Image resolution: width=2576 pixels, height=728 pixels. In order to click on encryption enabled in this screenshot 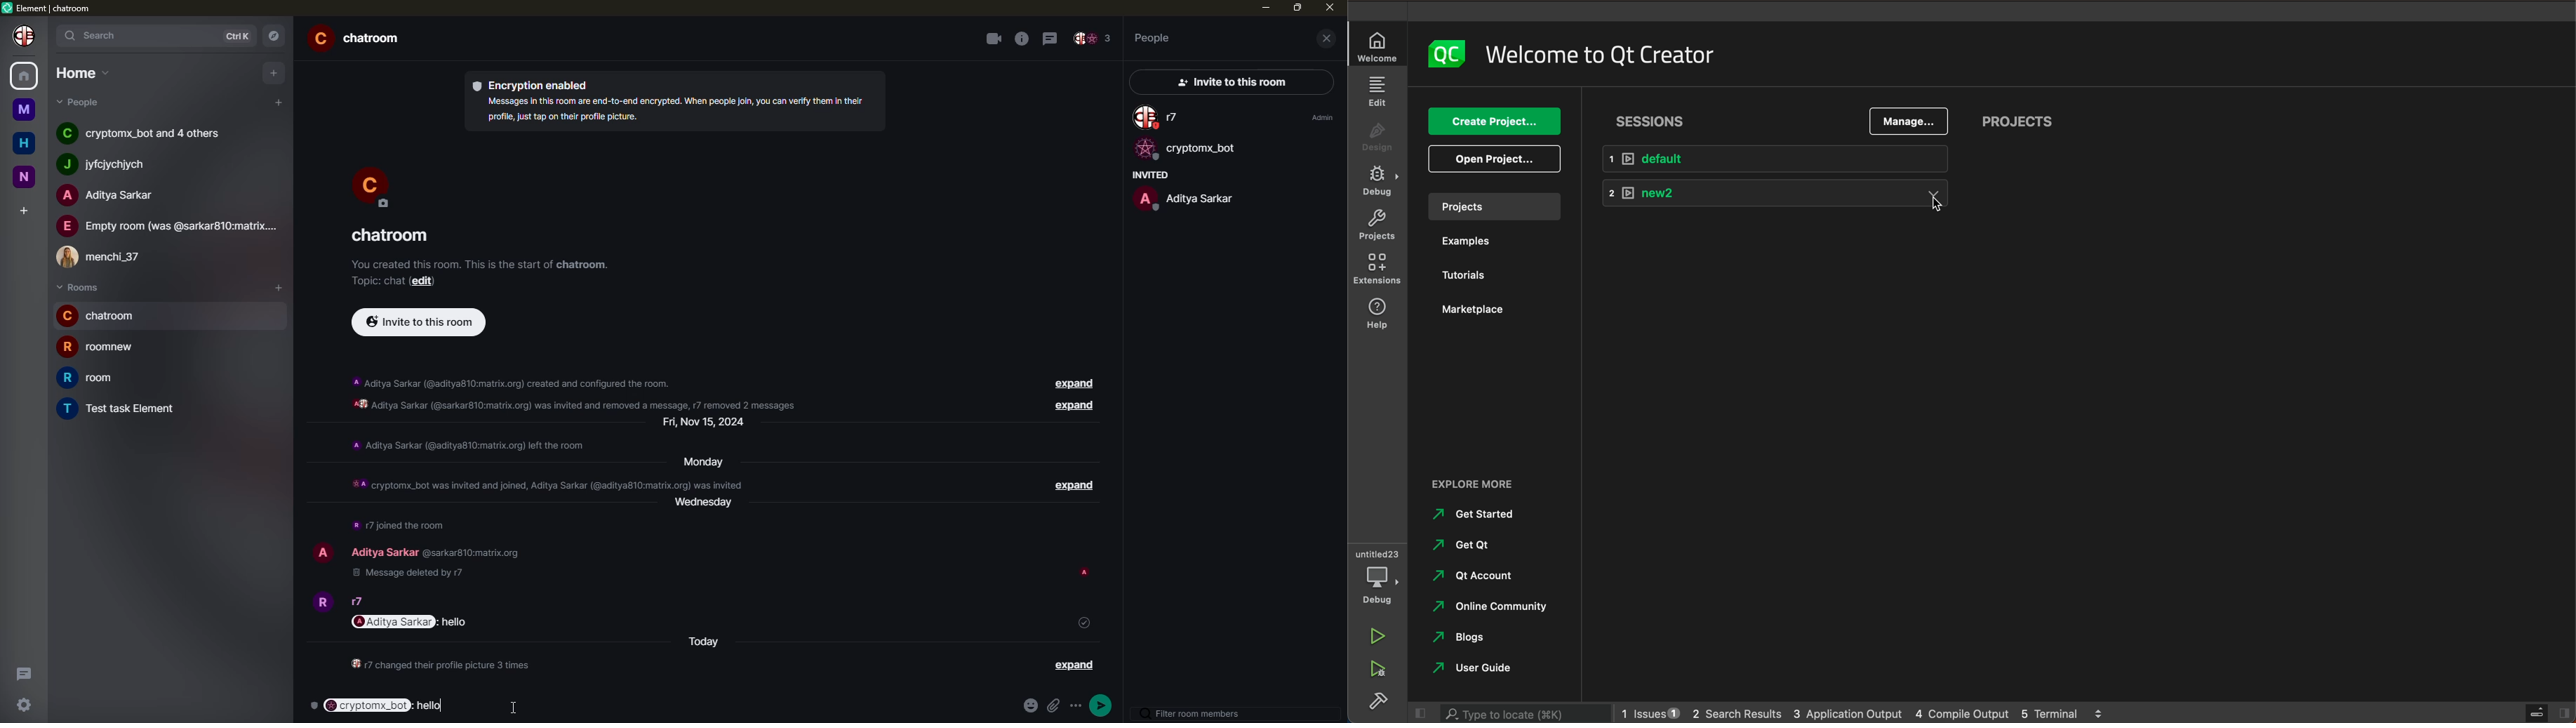, I will do `click(535, 84)`.